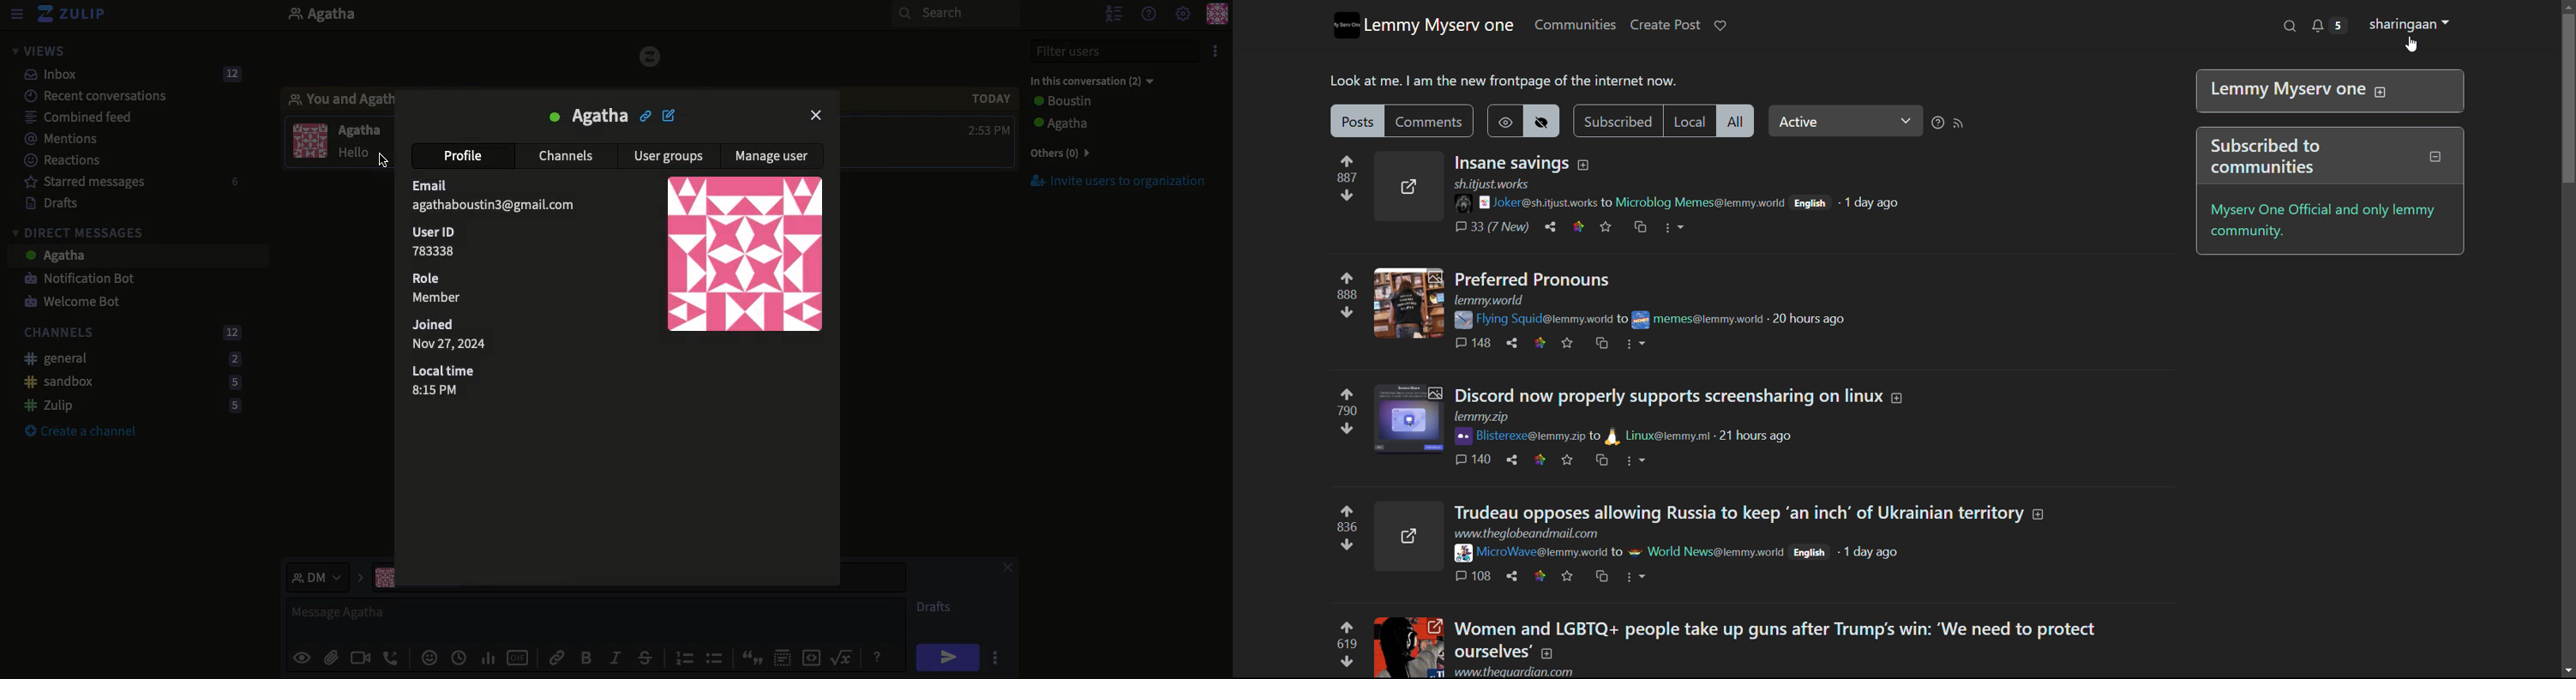  What do you see at coordinates (746, 254) in the screenshot?
I see `Bar` at bounding box center [746, 254].